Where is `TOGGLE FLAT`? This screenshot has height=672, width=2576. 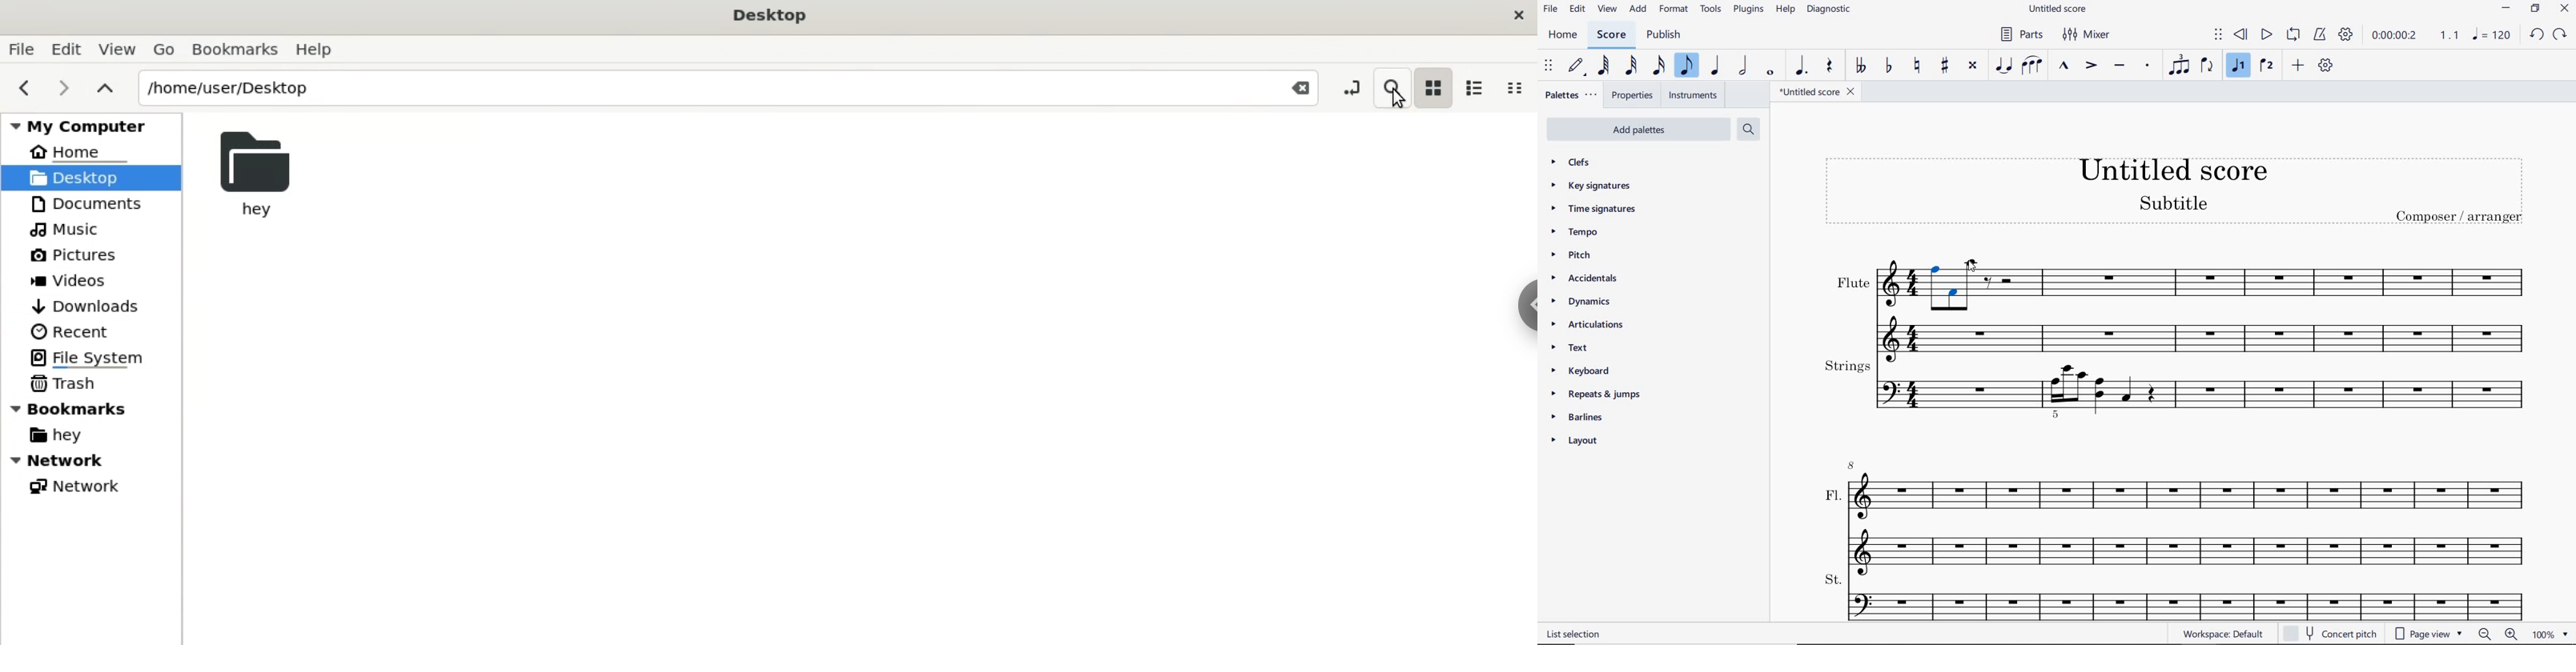 TOGGLE FLAT is located at coordinates (1890, 64).